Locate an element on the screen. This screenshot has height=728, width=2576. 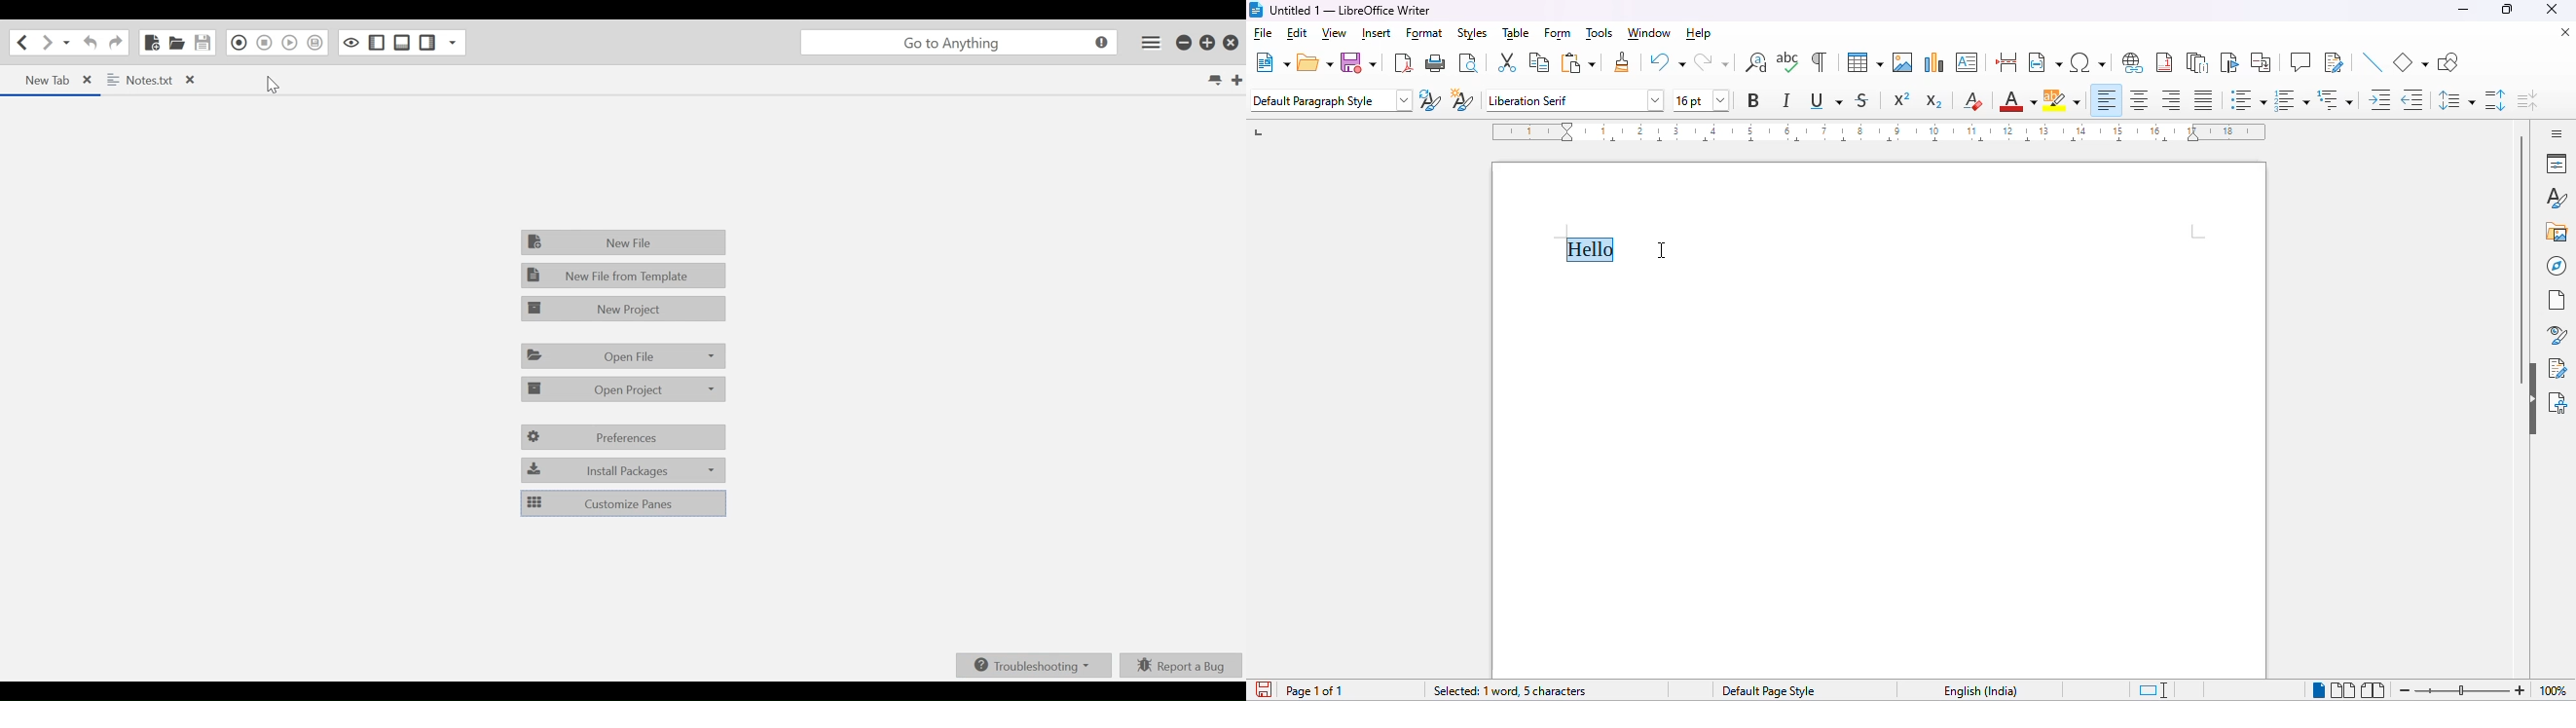
toggle formatting marks is located at coordinates (1820, 61).